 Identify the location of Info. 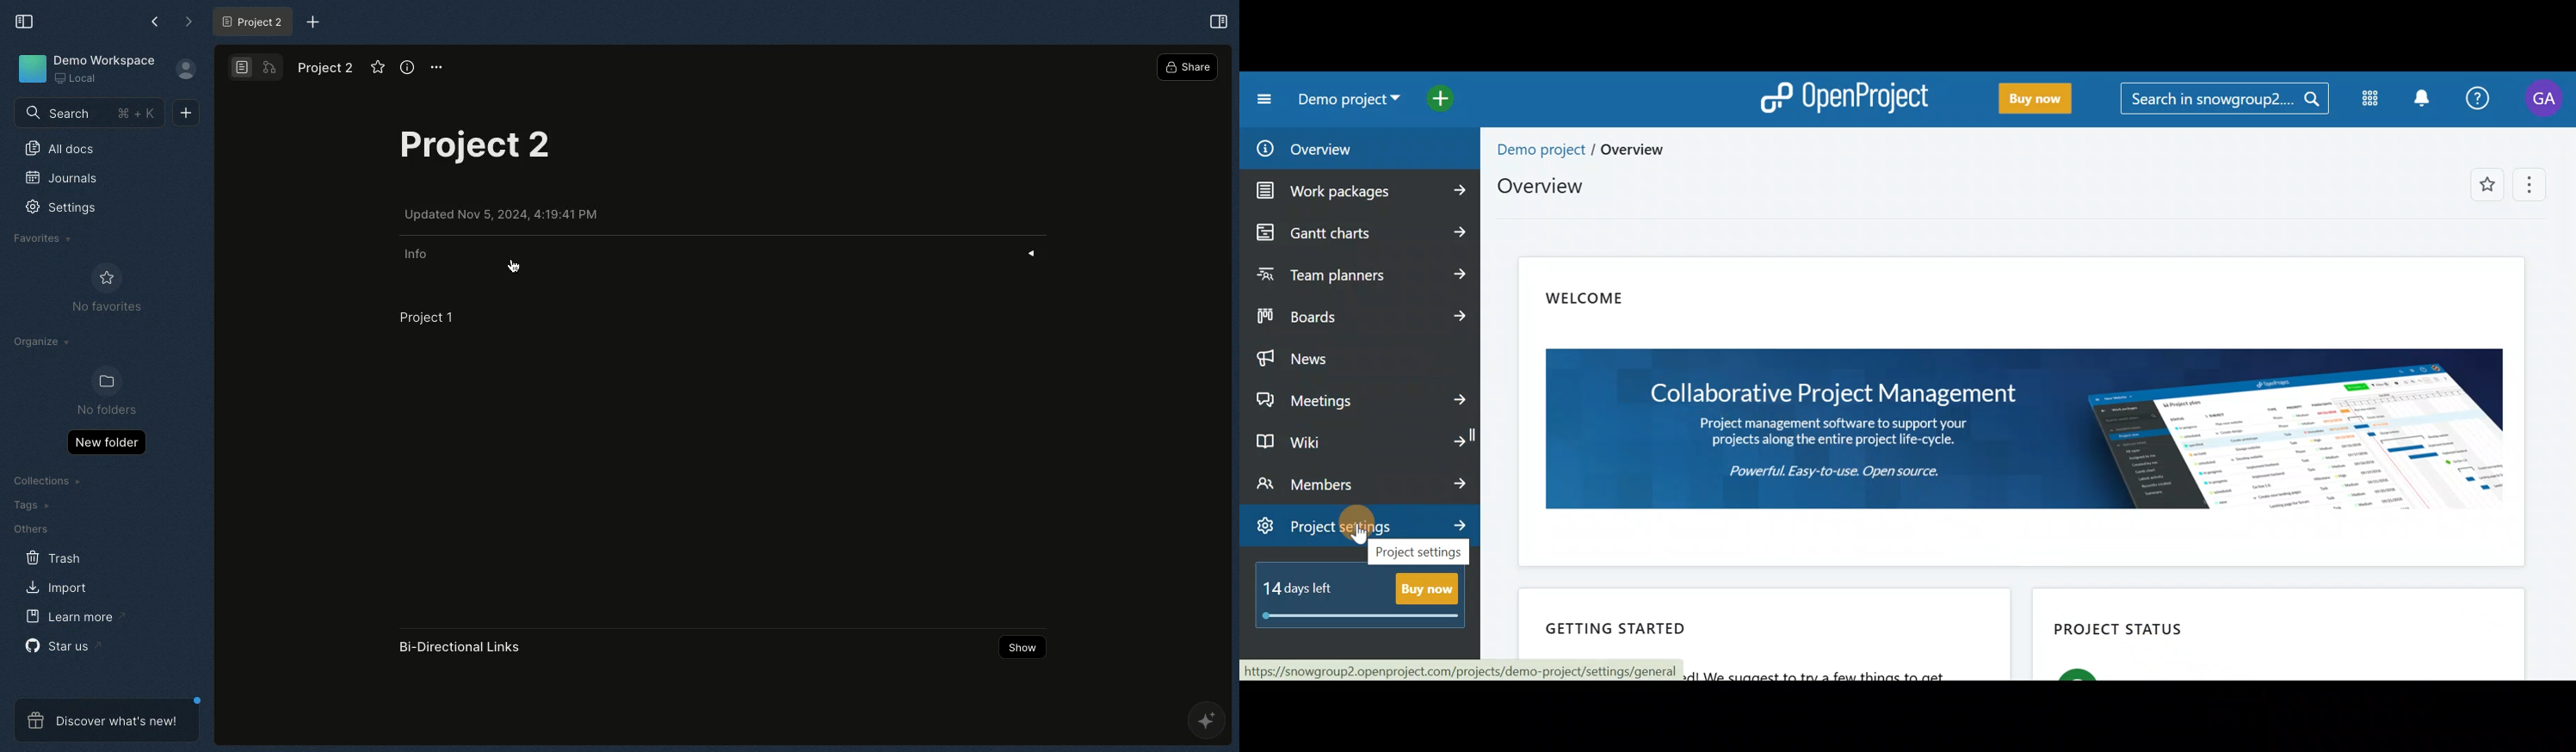
(419, 254).